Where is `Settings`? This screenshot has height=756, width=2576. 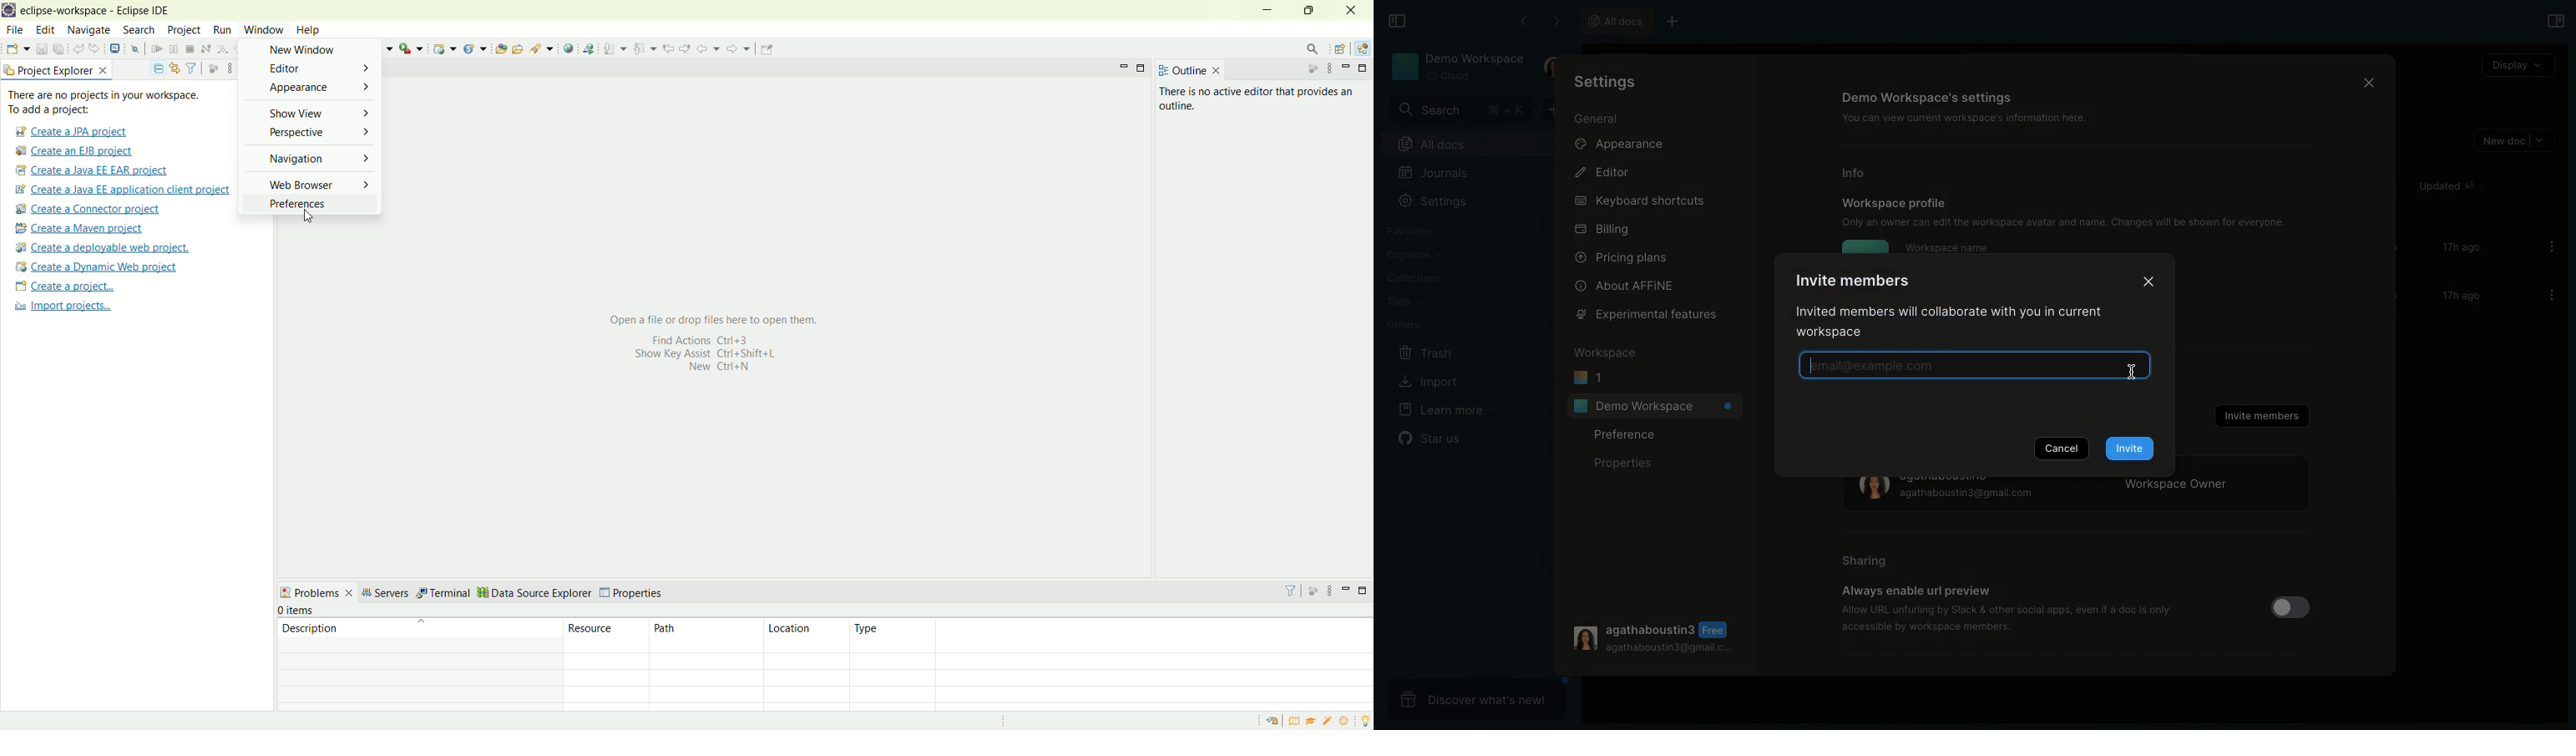 Settings is located at coordinates (1612, 84).